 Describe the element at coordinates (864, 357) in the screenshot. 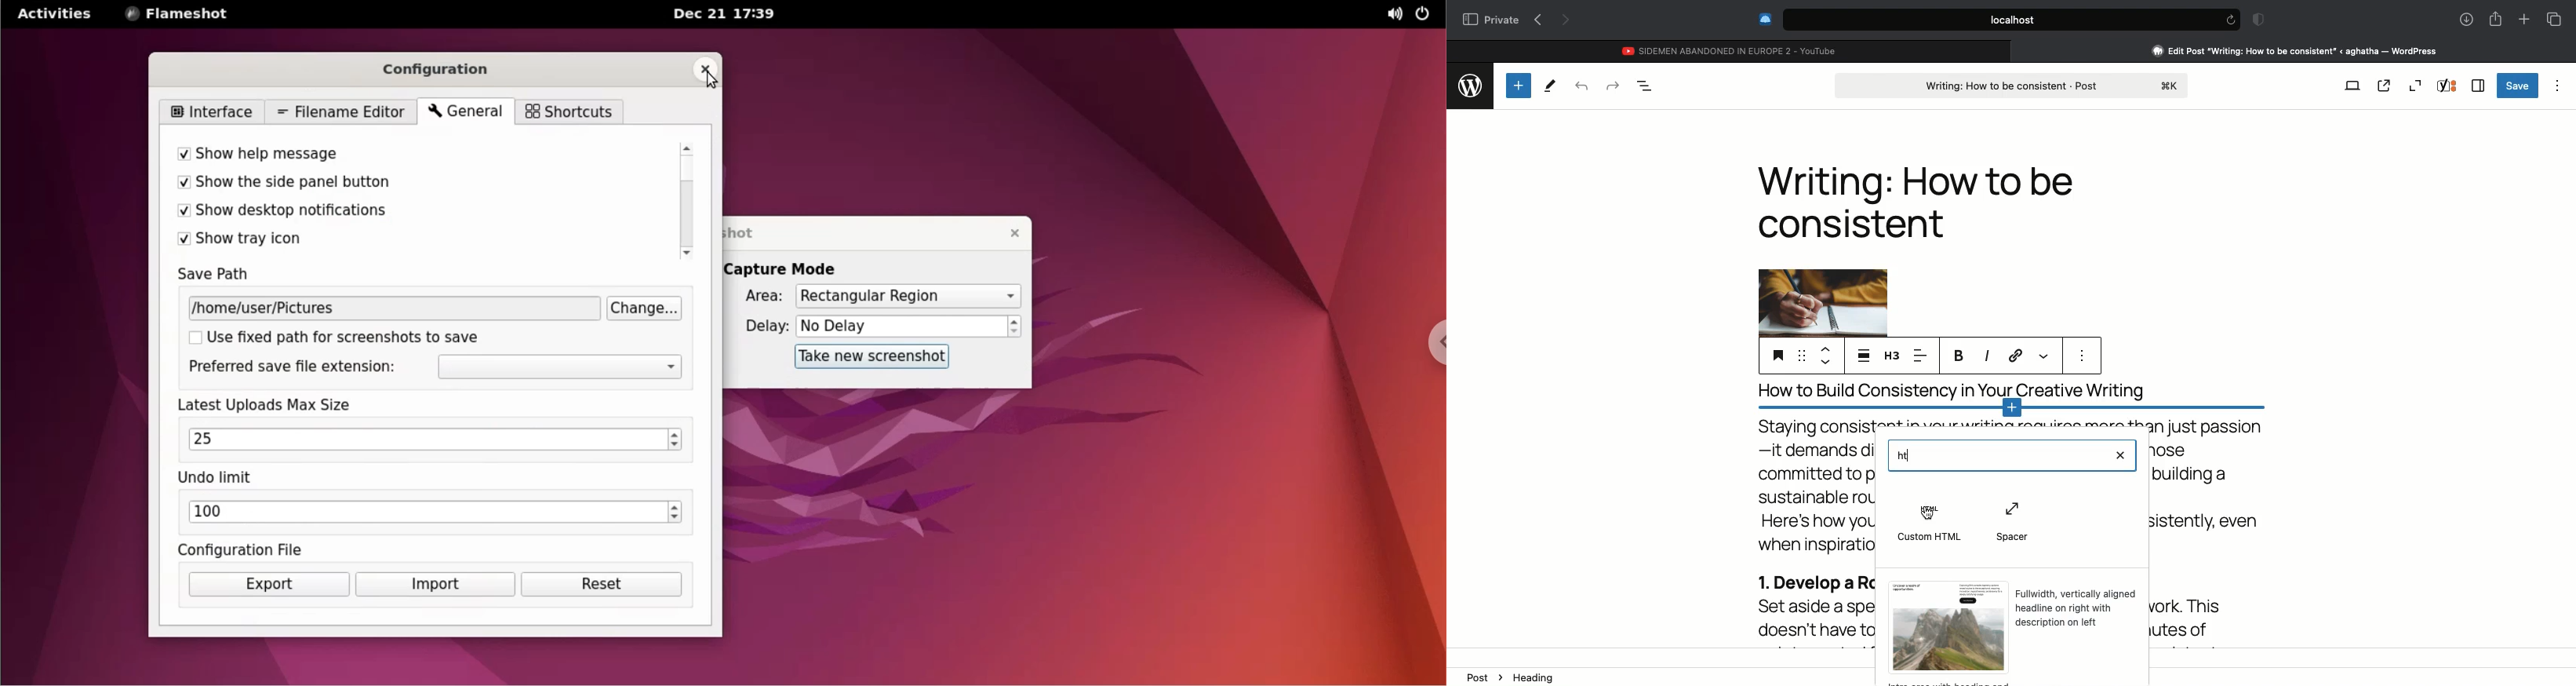

I see `take new screenshot` at that location.